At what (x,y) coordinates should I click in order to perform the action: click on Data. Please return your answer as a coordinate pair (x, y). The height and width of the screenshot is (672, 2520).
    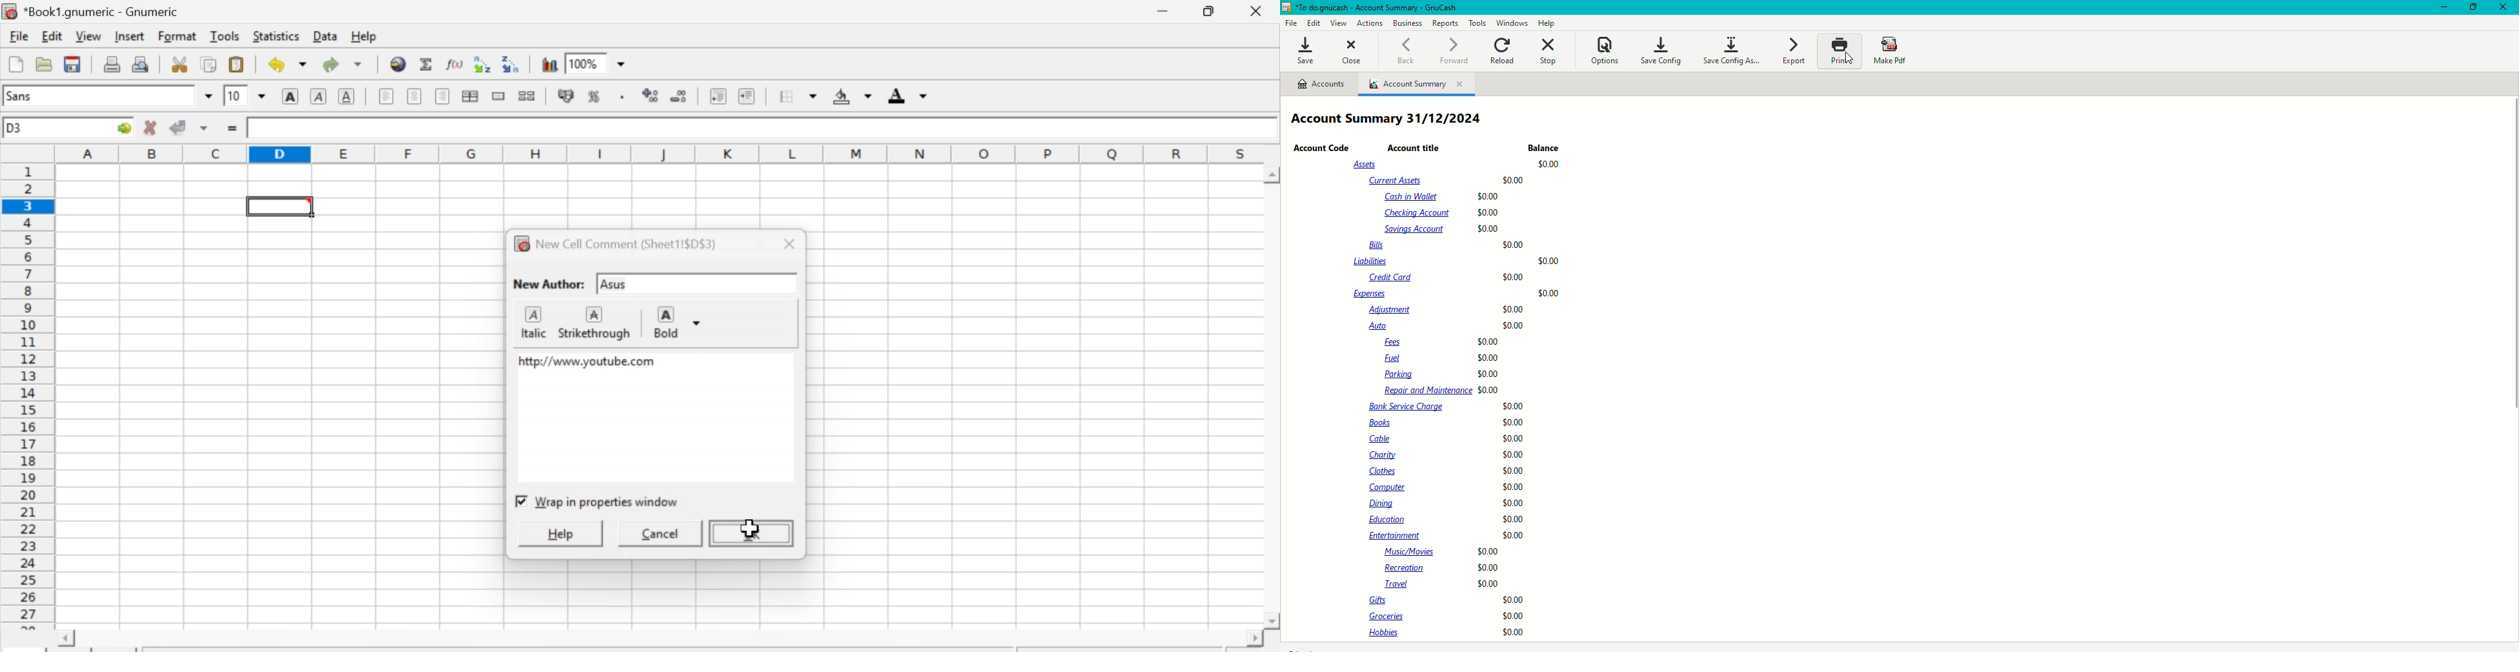
    Looking at the image, I should click on (326, 36).